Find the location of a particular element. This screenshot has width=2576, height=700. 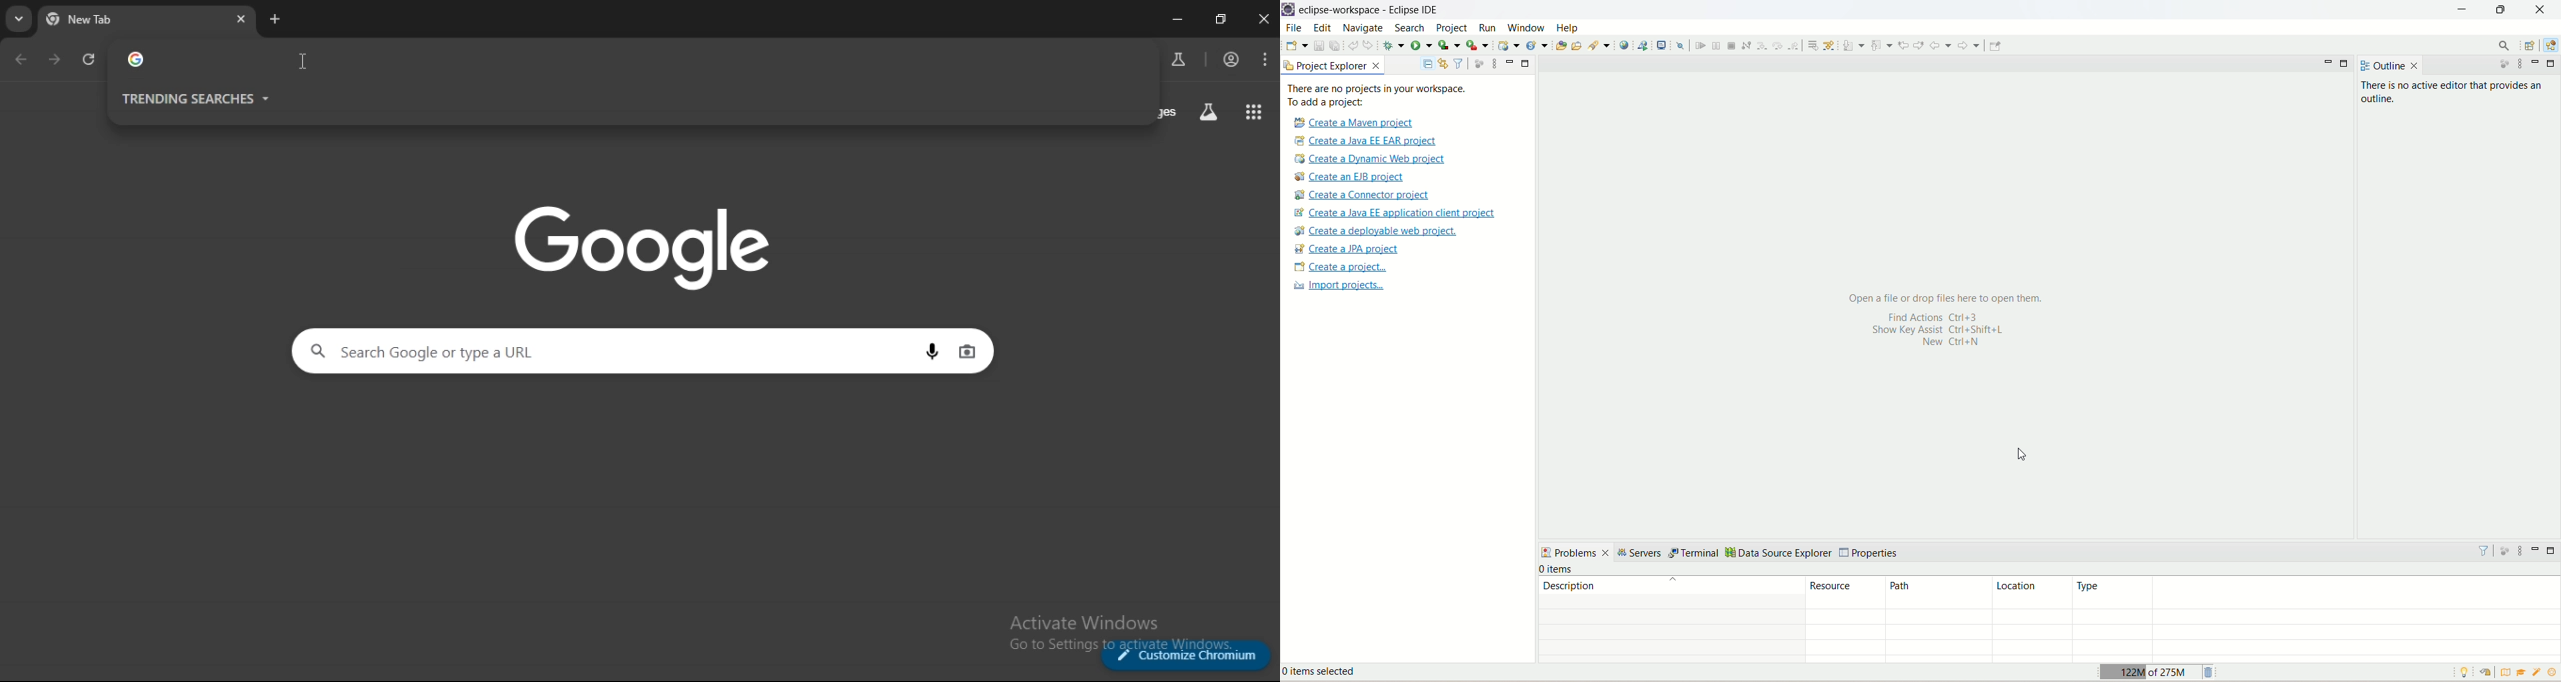

search google or type a URL is located at coordinates (612, 351).